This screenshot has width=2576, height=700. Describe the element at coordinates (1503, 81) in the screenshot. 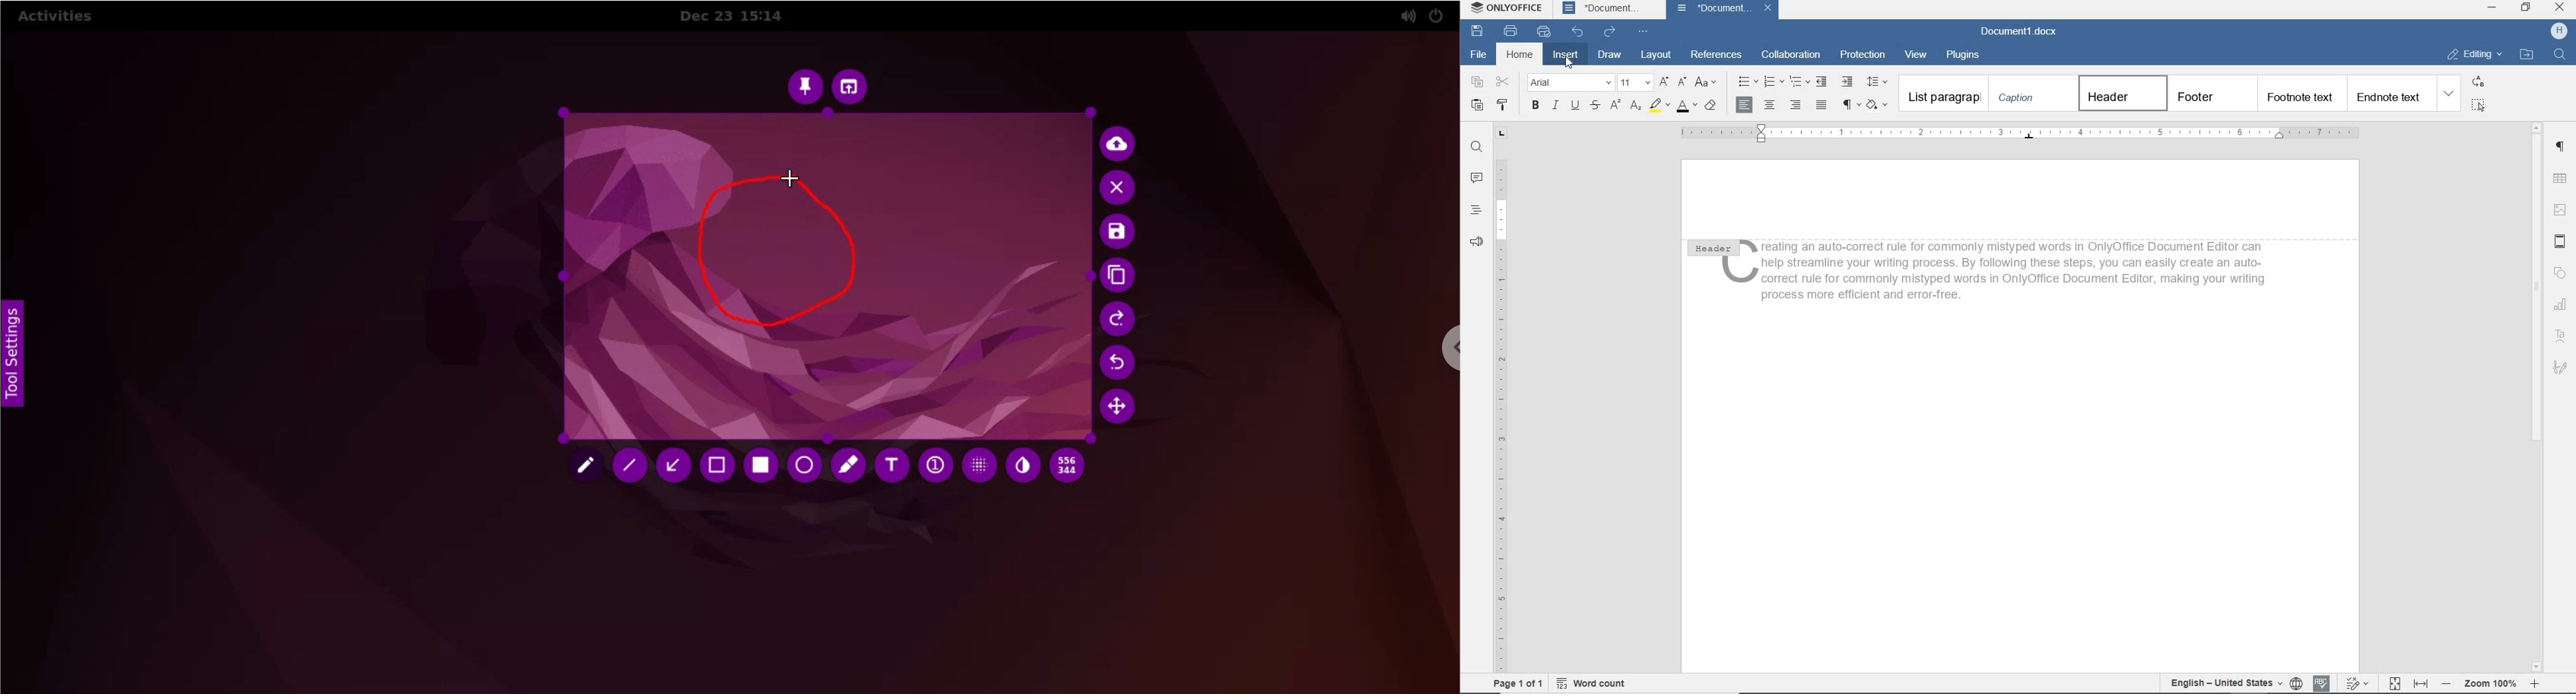

I see `CUT` at that location.